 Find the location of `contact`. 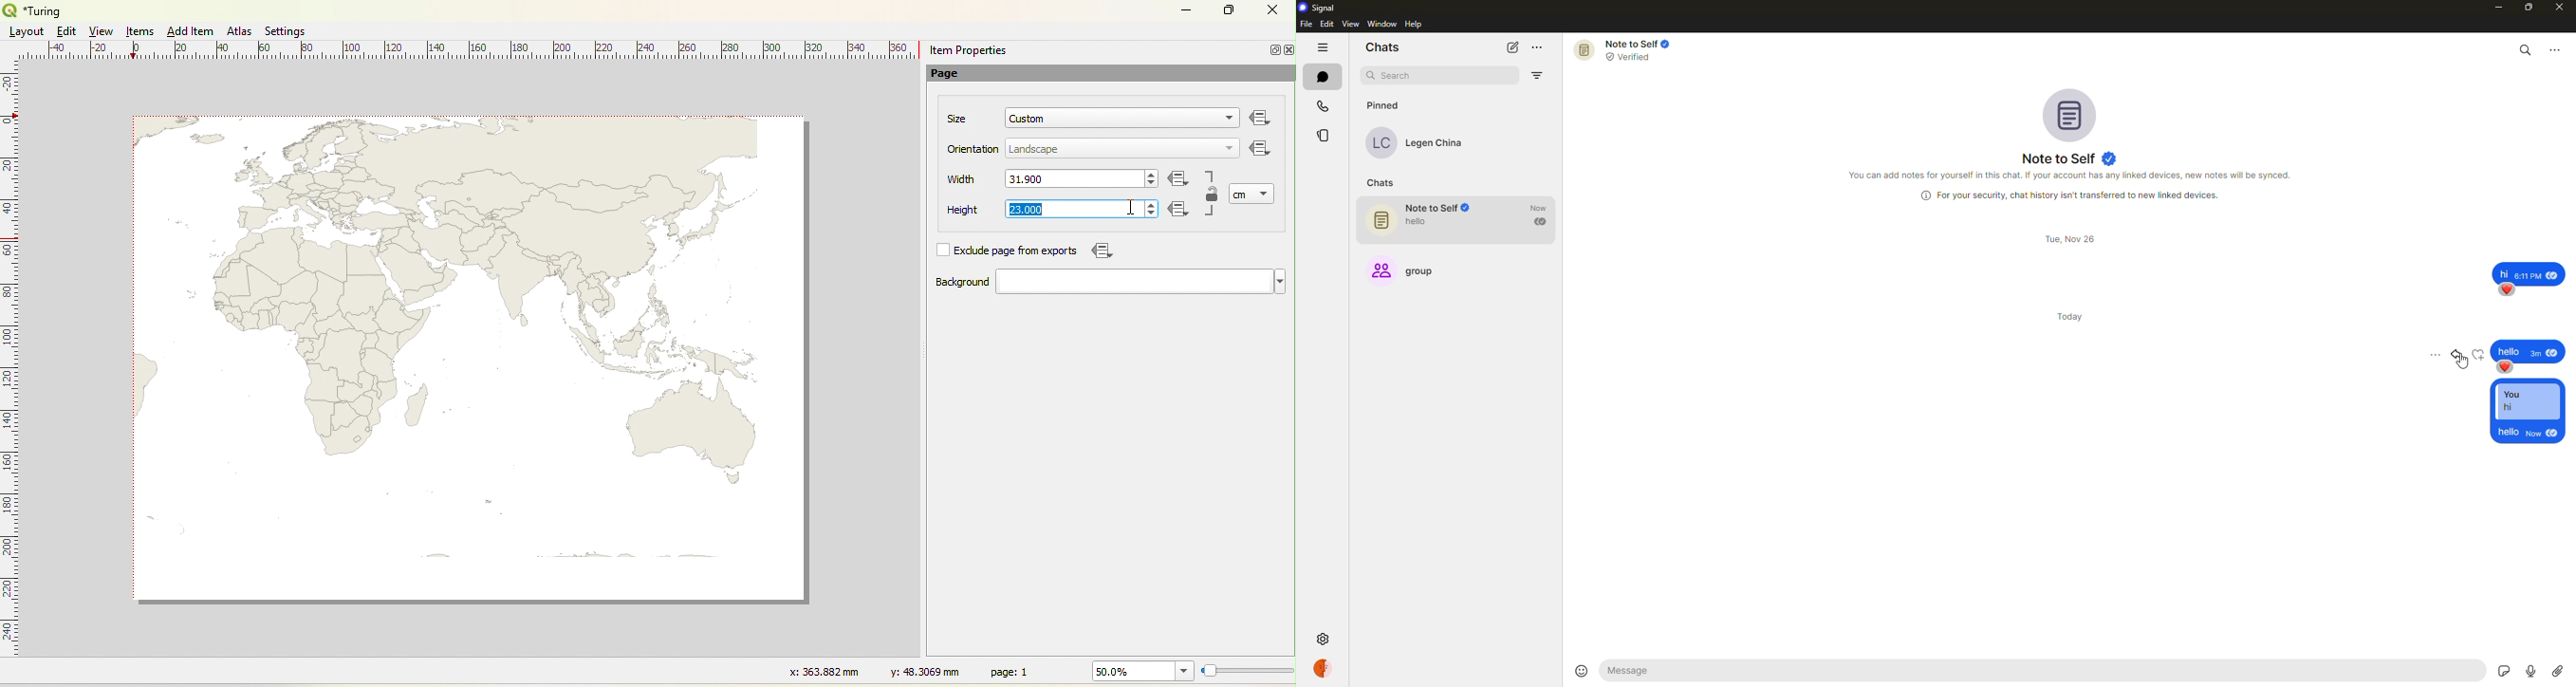

contact is located at coordinates (1424, 143).